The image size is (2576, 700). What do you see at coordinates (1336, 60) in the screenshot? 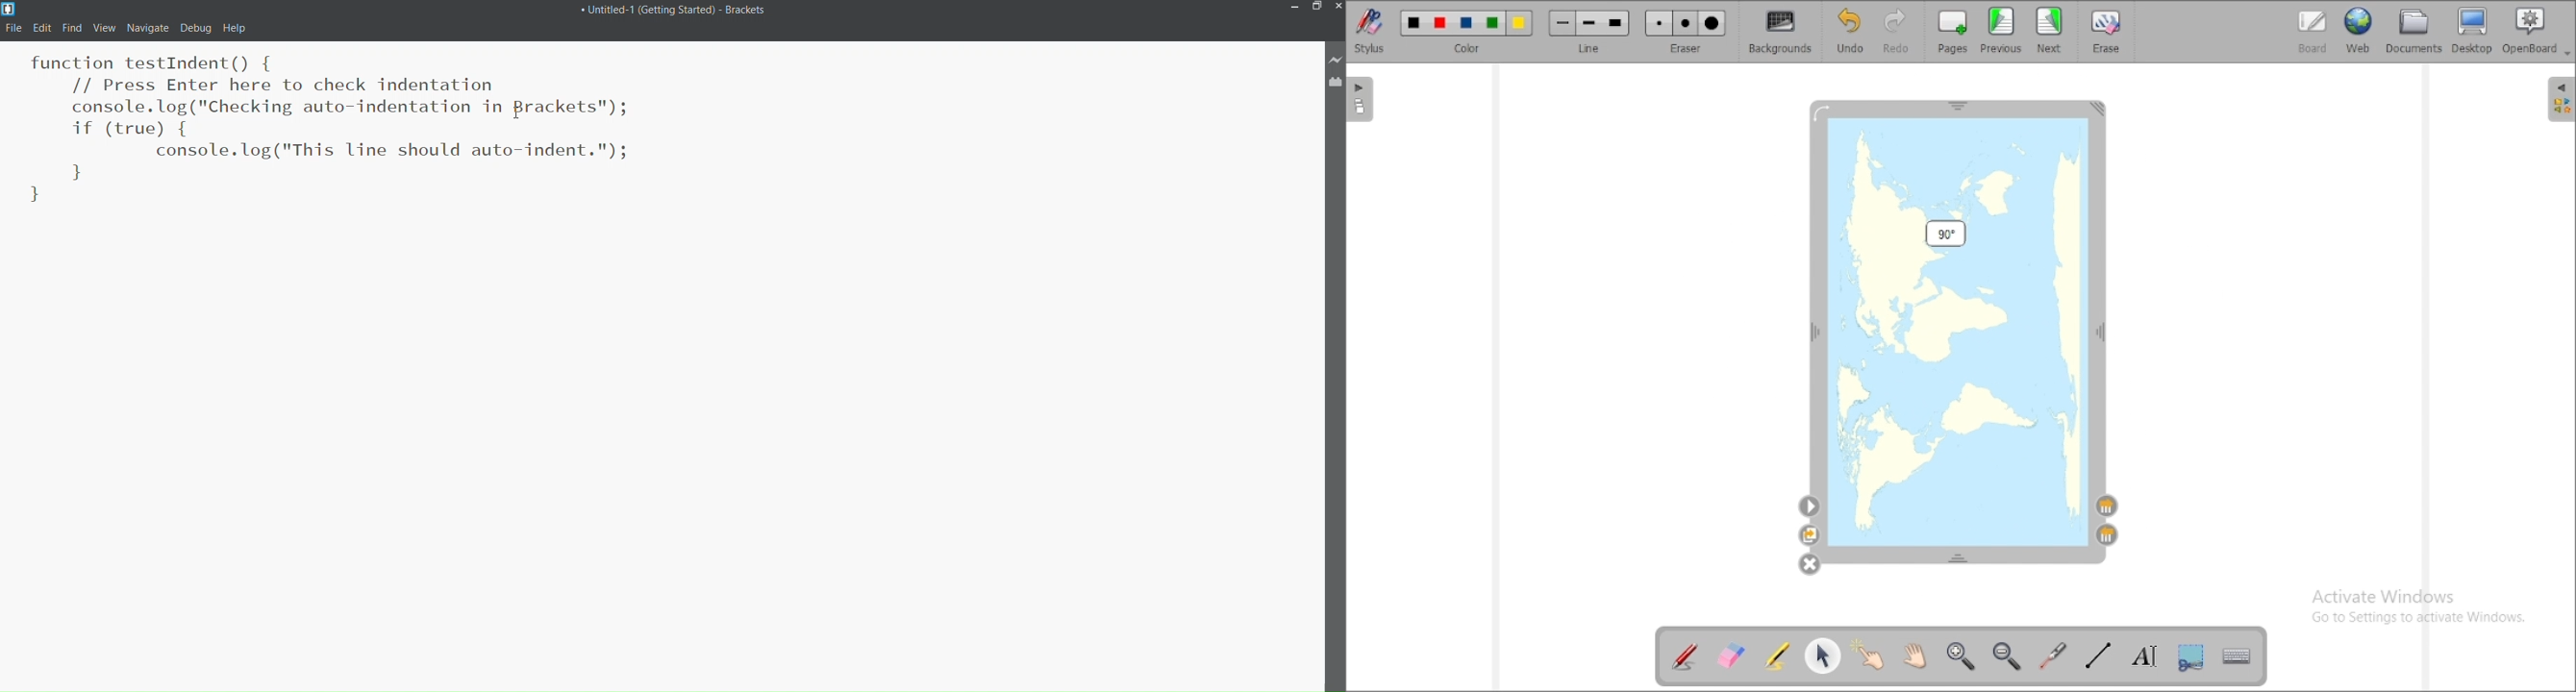
I see `Live Preview` at bounding box center [1336, 60].